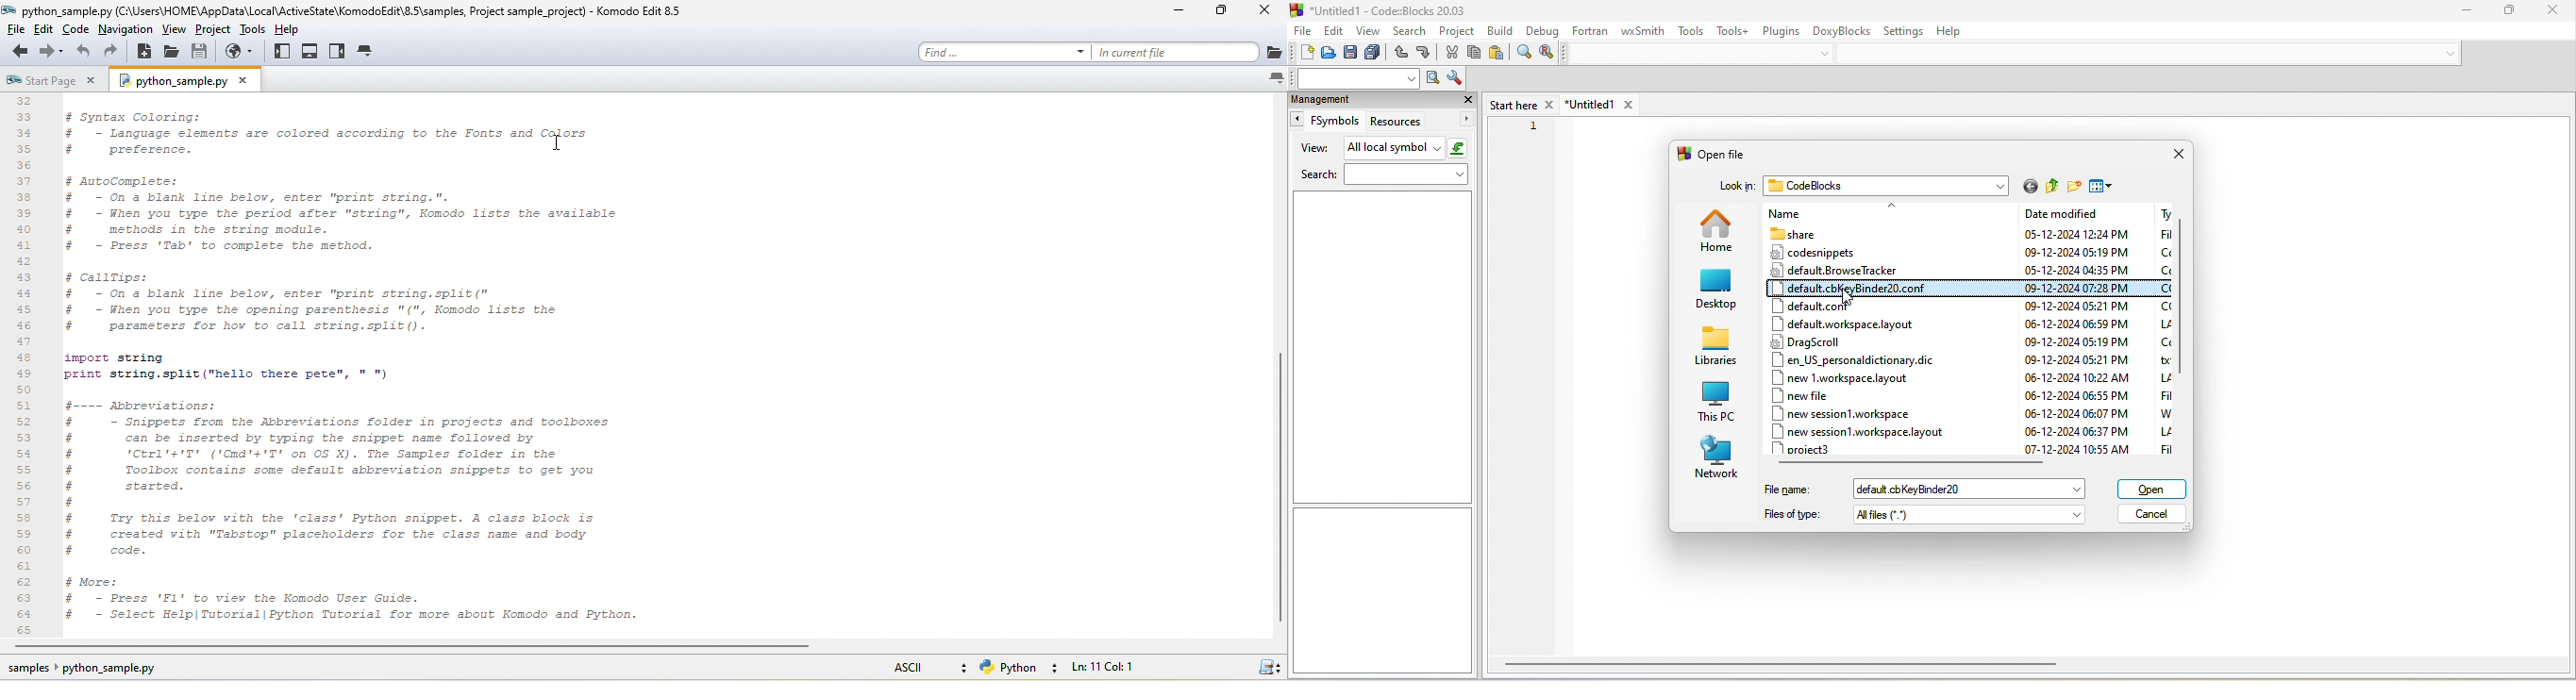 This screenshot has height=700, width=2576. What do you see at coordinates (1473, 53) in the screenshot?
I see `copy` at bounding box center [1473, 53].